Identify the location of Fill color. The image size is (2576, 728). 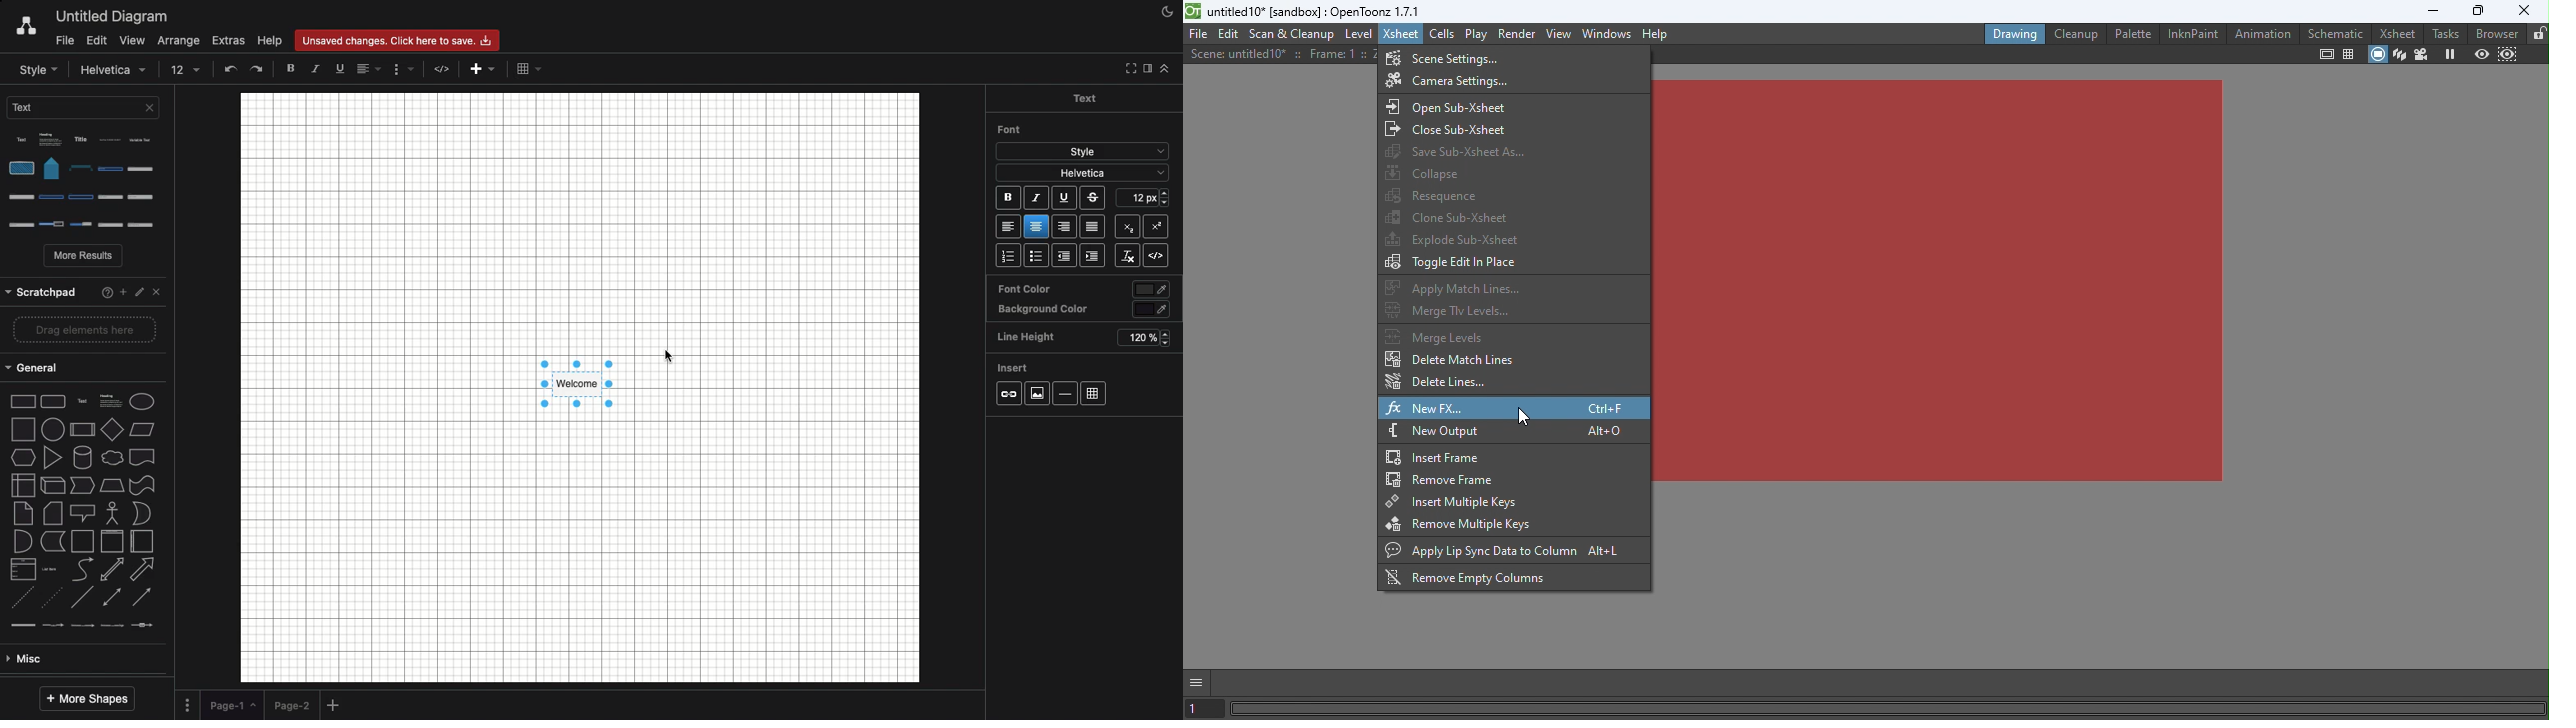
(350, 70).